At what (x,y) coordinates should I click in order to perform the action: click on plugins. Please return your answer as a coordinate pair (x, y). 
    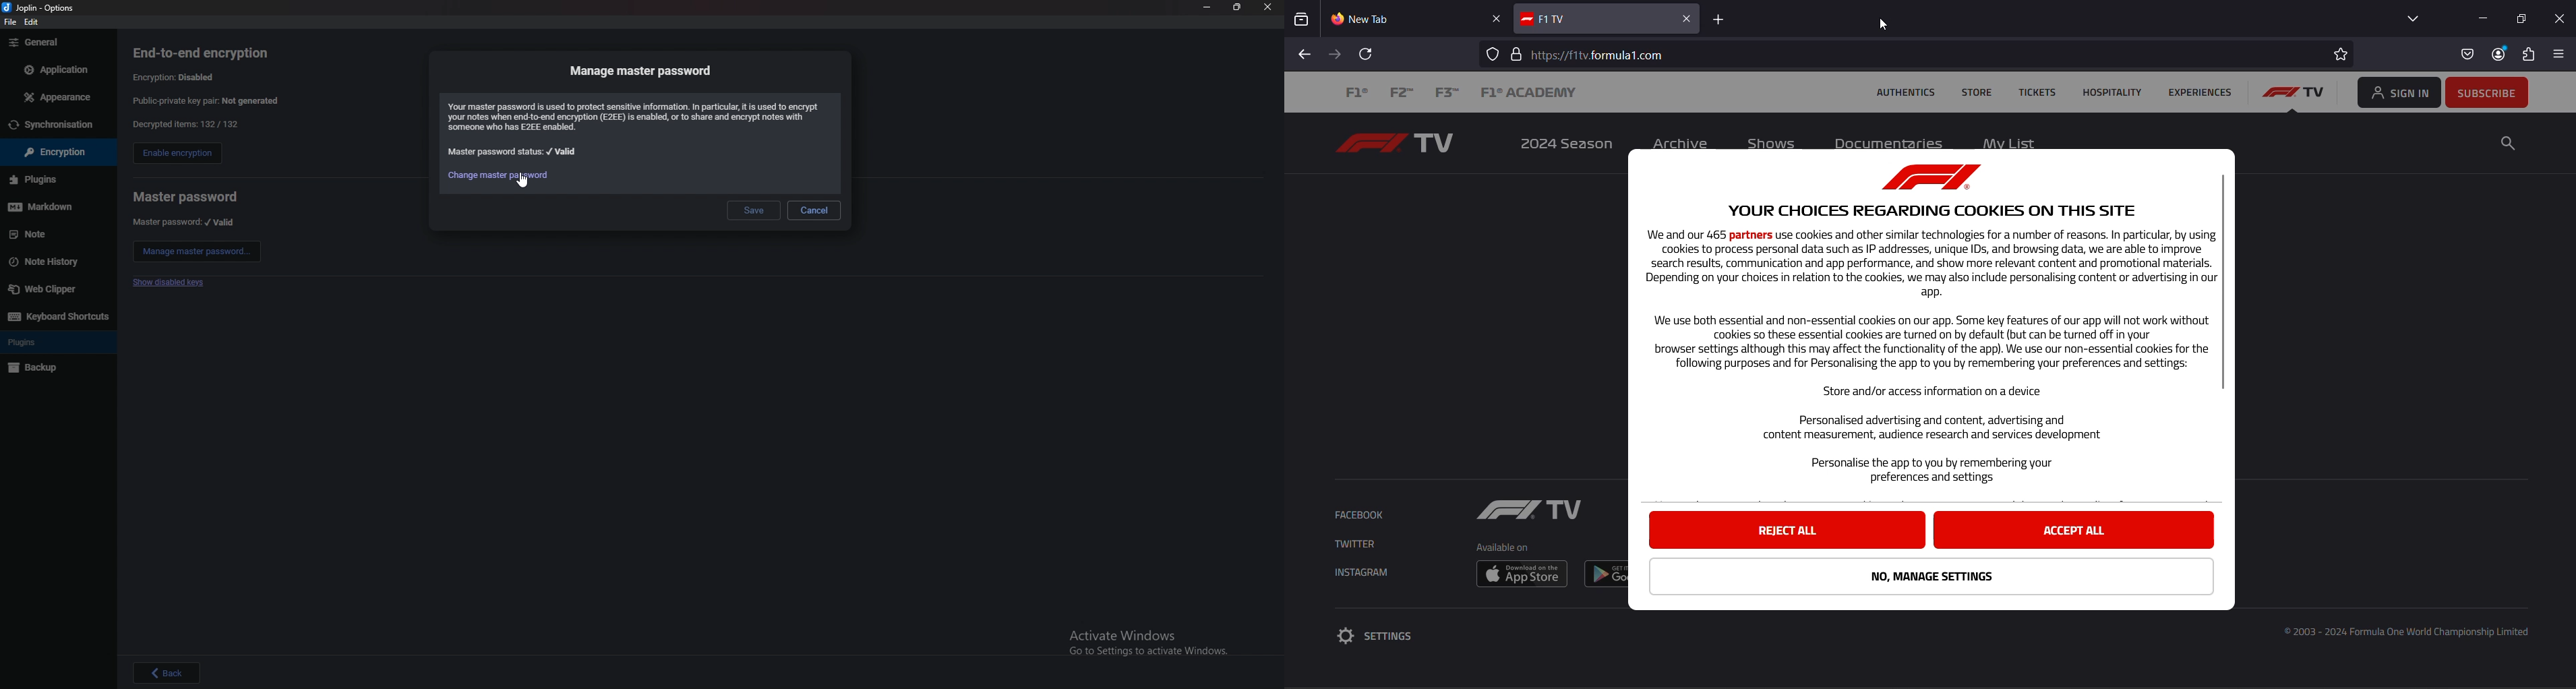
    Looking at the image, I should click on (56, 342).